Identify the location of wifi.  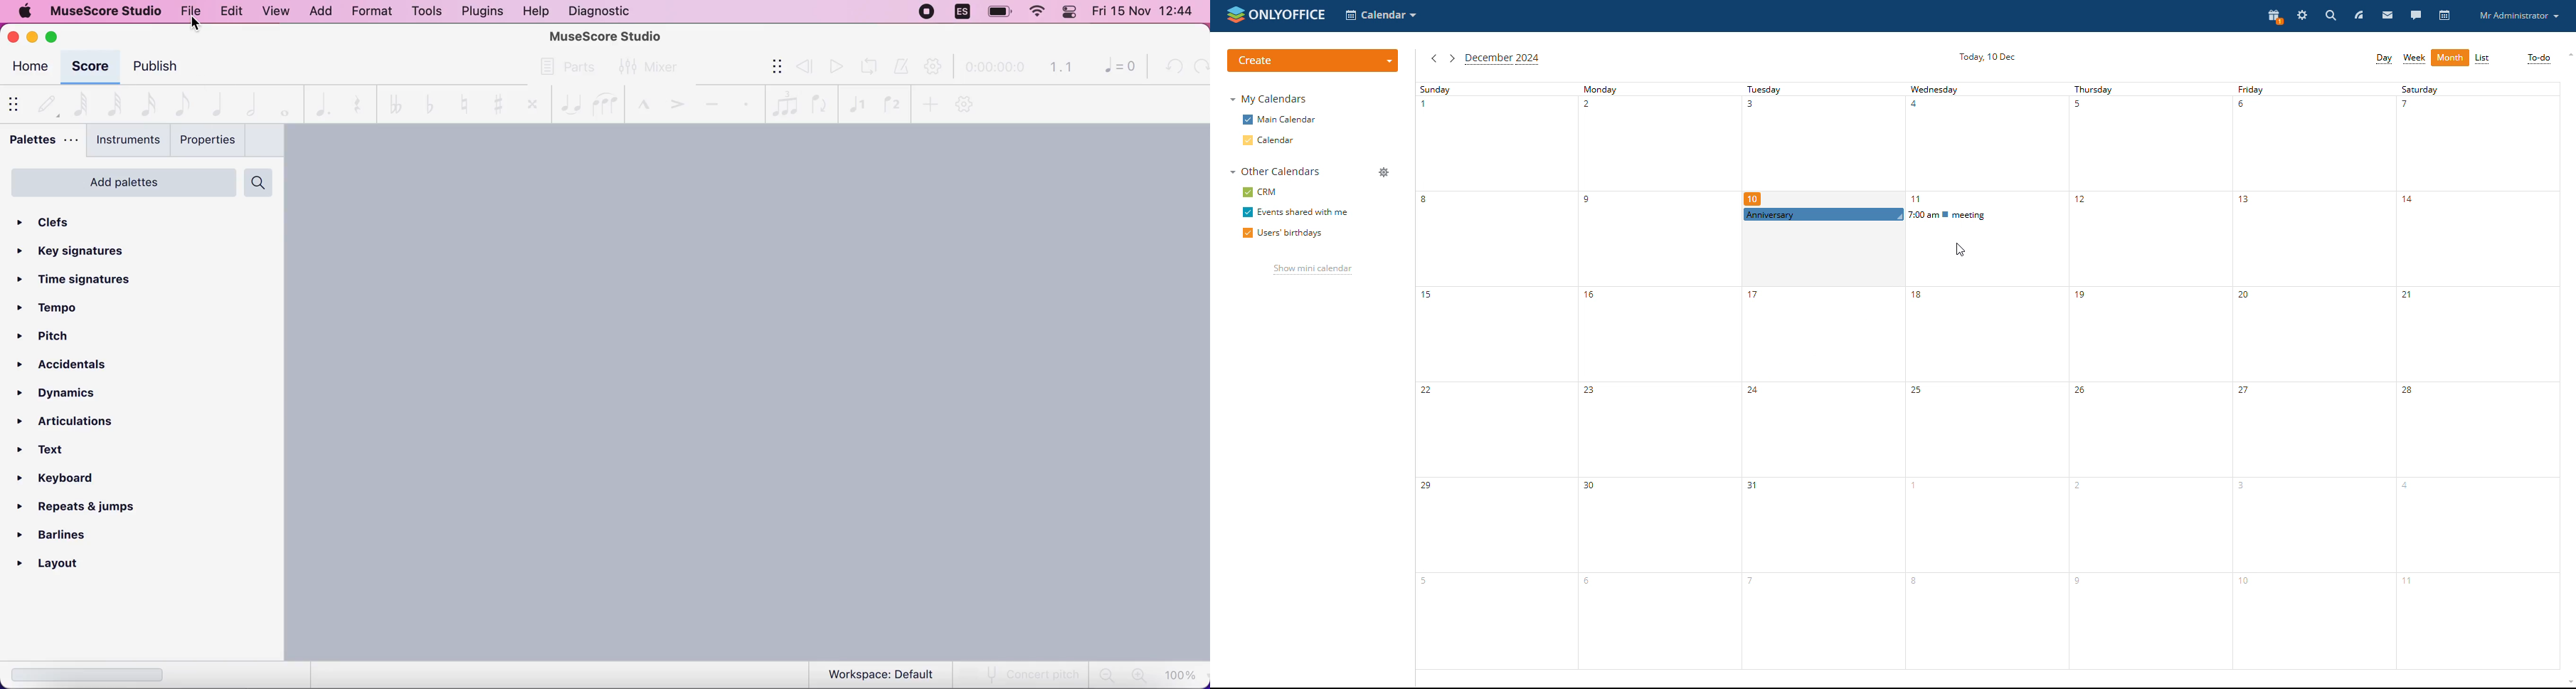
(1037, 14).